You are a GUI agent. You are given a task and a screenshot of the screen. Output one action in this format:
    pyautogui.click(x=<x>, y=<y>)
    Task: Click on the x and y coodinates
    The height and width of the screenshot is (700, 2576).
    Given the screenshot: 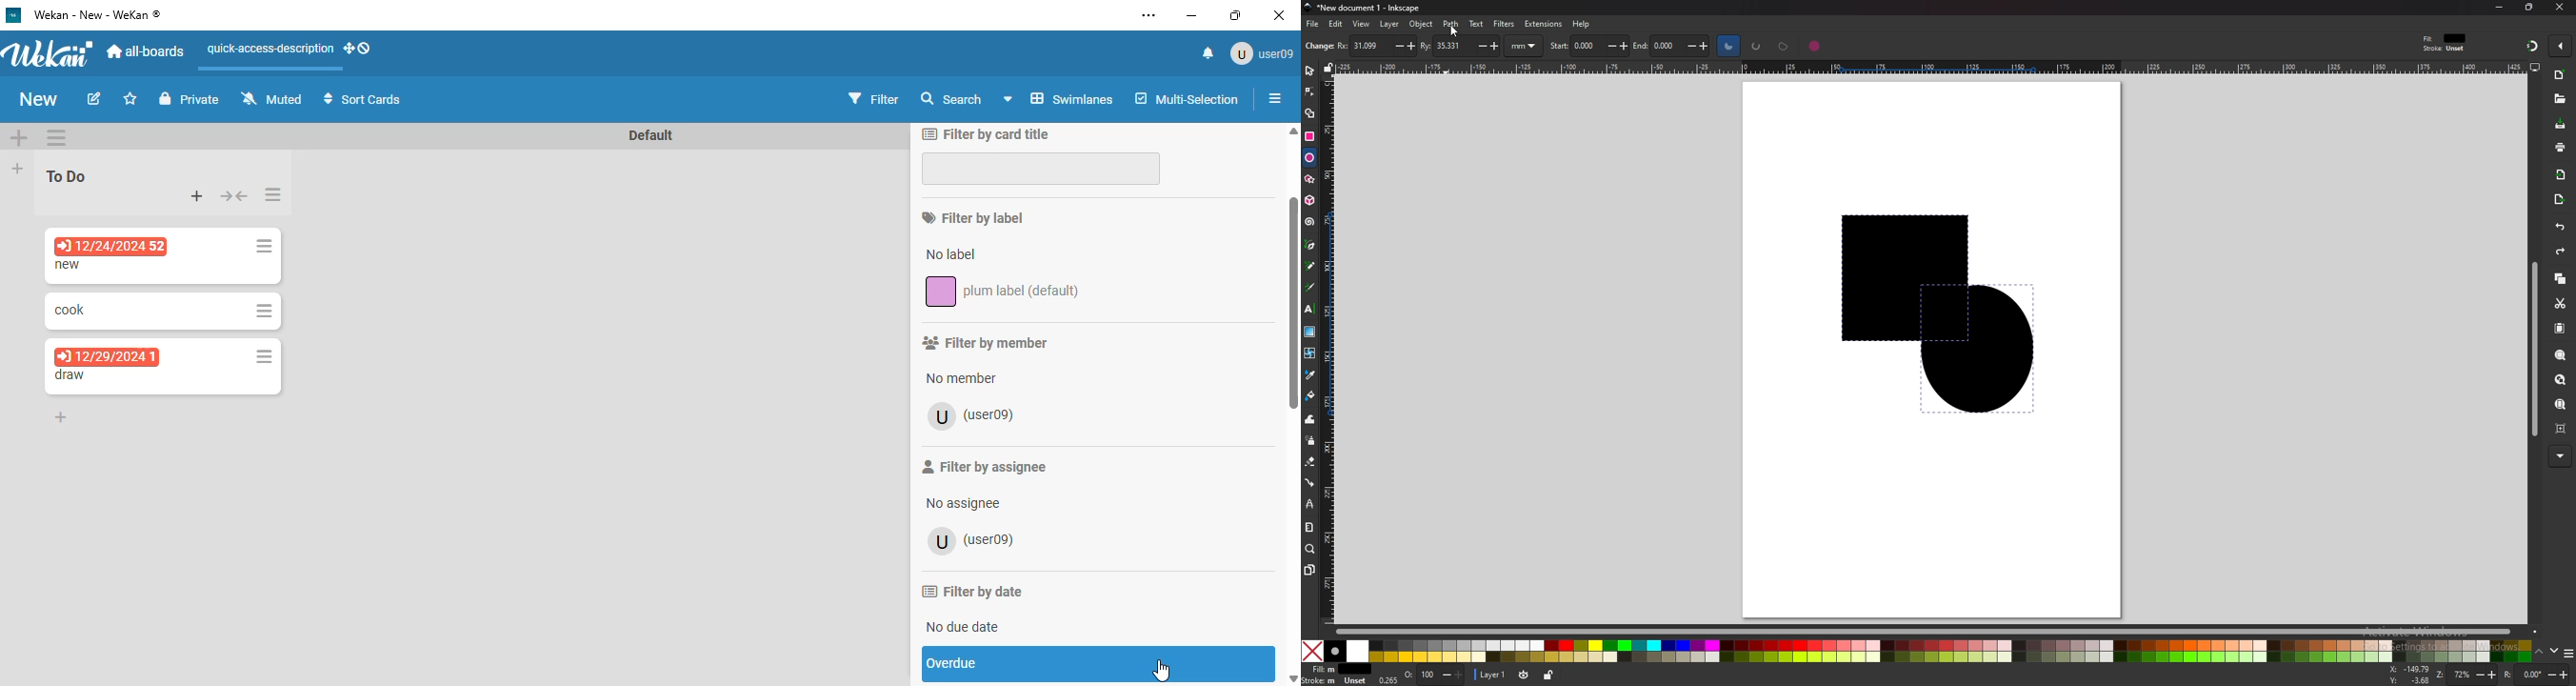 What is the action you would take?
    pyautogui.click(x=2412, y=673)
    